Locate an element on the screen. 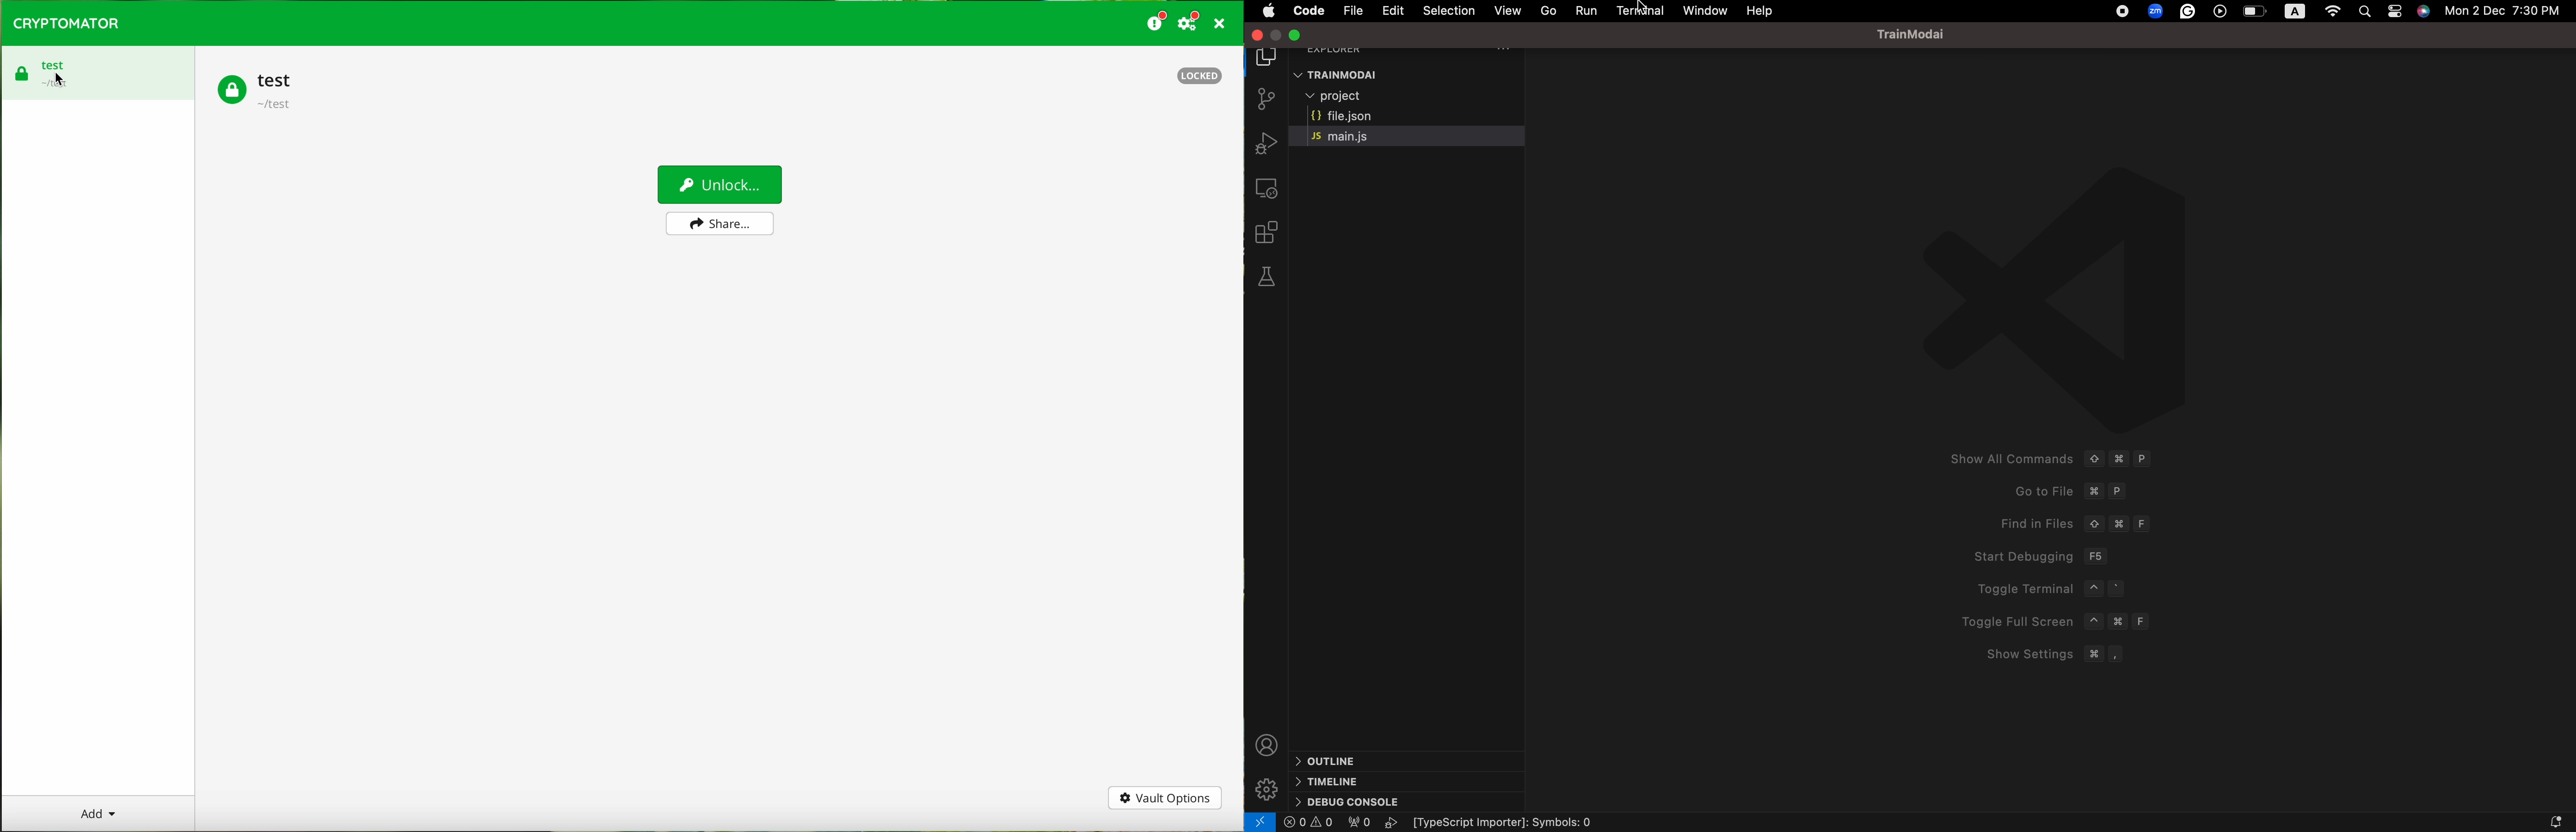  window is located at coordinates (1704, 10).